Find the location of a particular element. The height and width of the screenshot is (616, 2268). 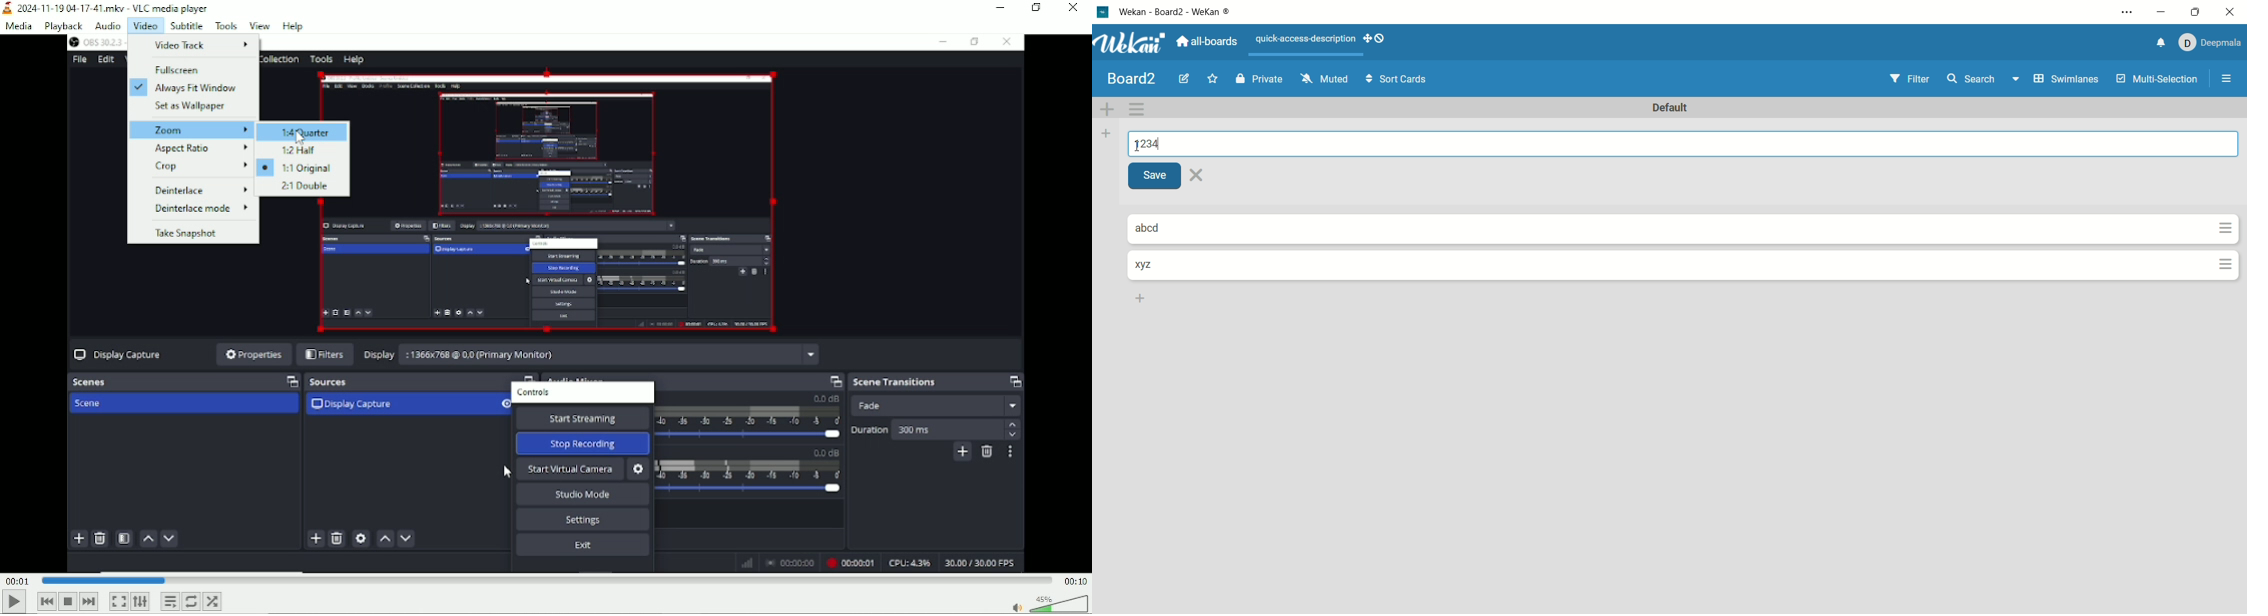

Fullscreen is located at coordinates (191, 68).